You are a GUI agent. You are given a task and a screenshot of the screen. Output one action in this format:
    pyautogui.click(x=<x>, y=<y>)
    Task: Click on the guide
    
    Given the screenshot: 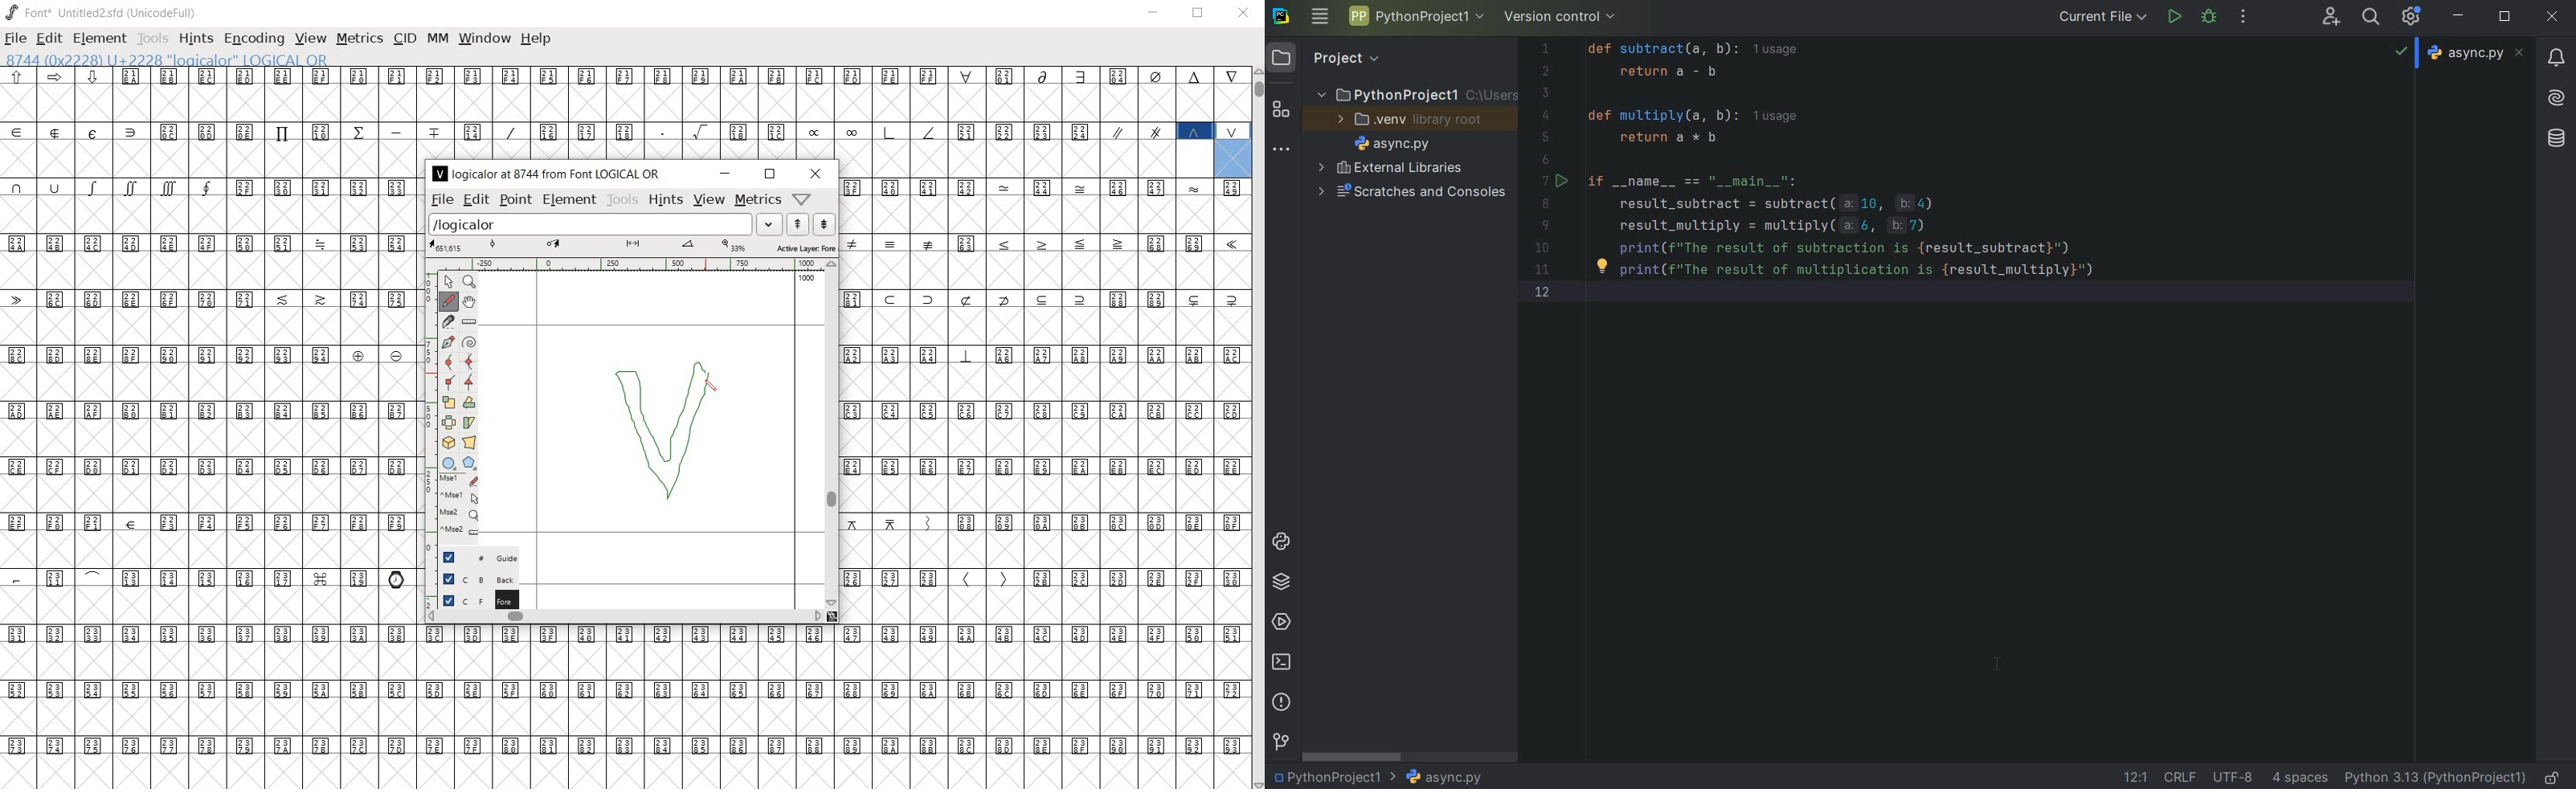 What is the action you would take?
    pyautogui.click(x=471, y=559)
    